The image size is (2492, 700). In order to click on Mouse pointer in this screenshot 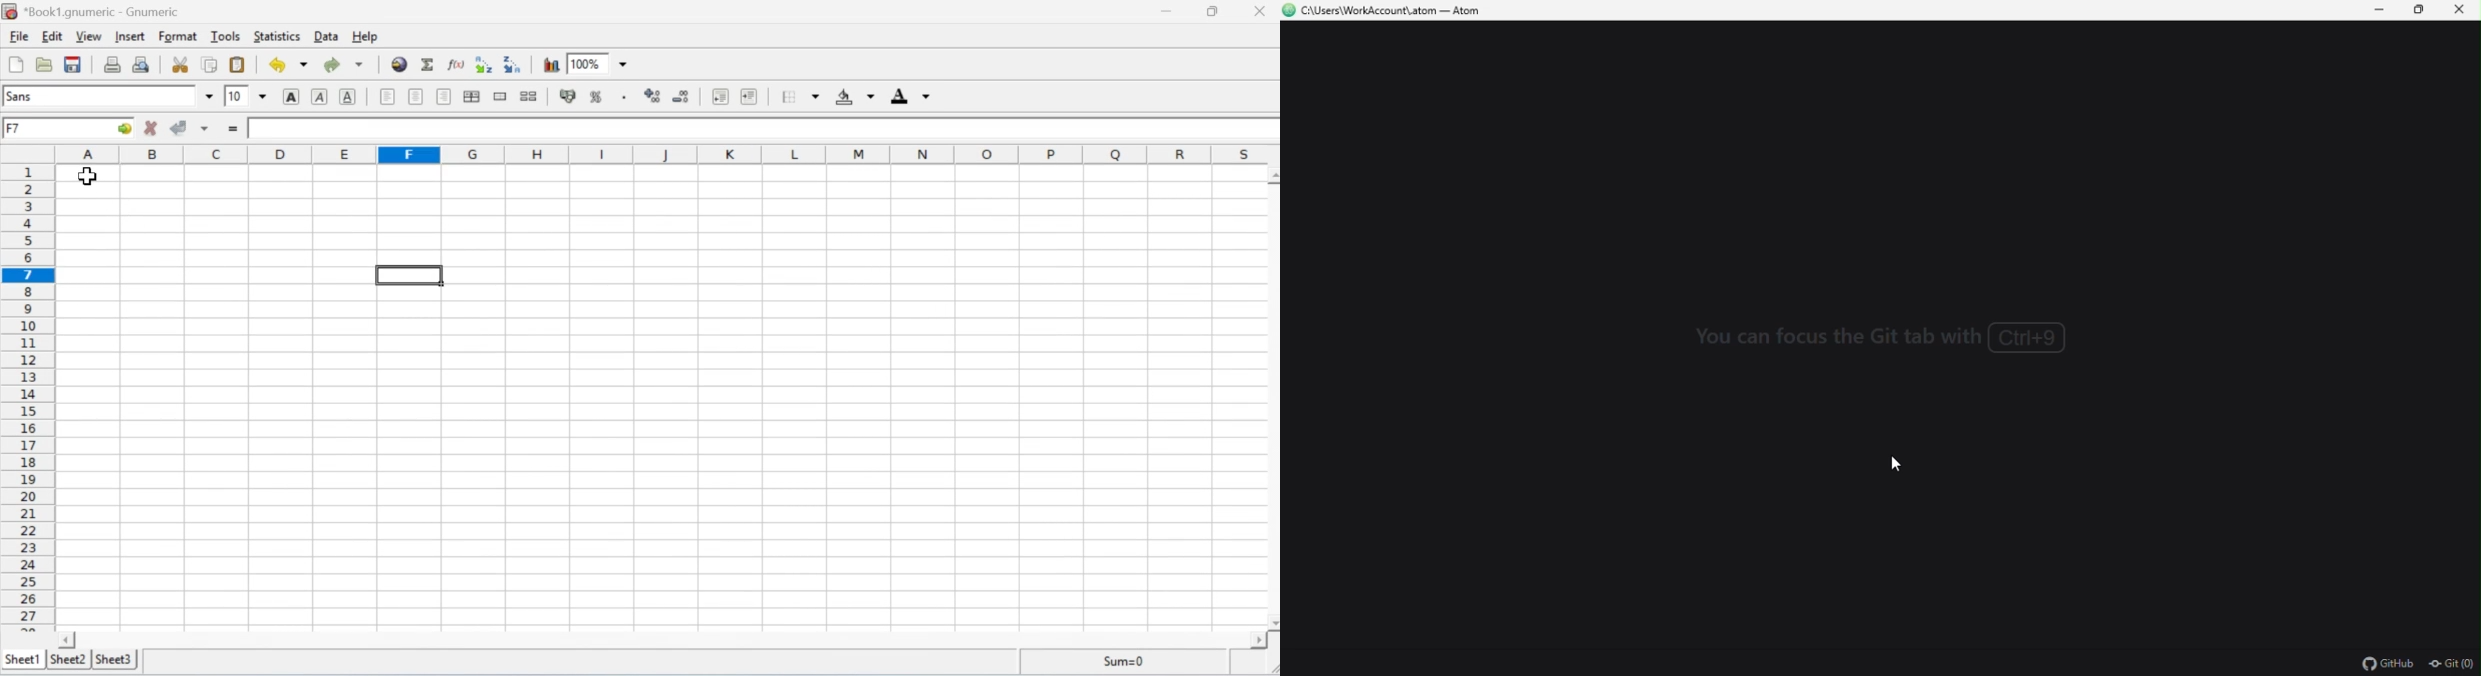, I will do `click(1897, 463)`.